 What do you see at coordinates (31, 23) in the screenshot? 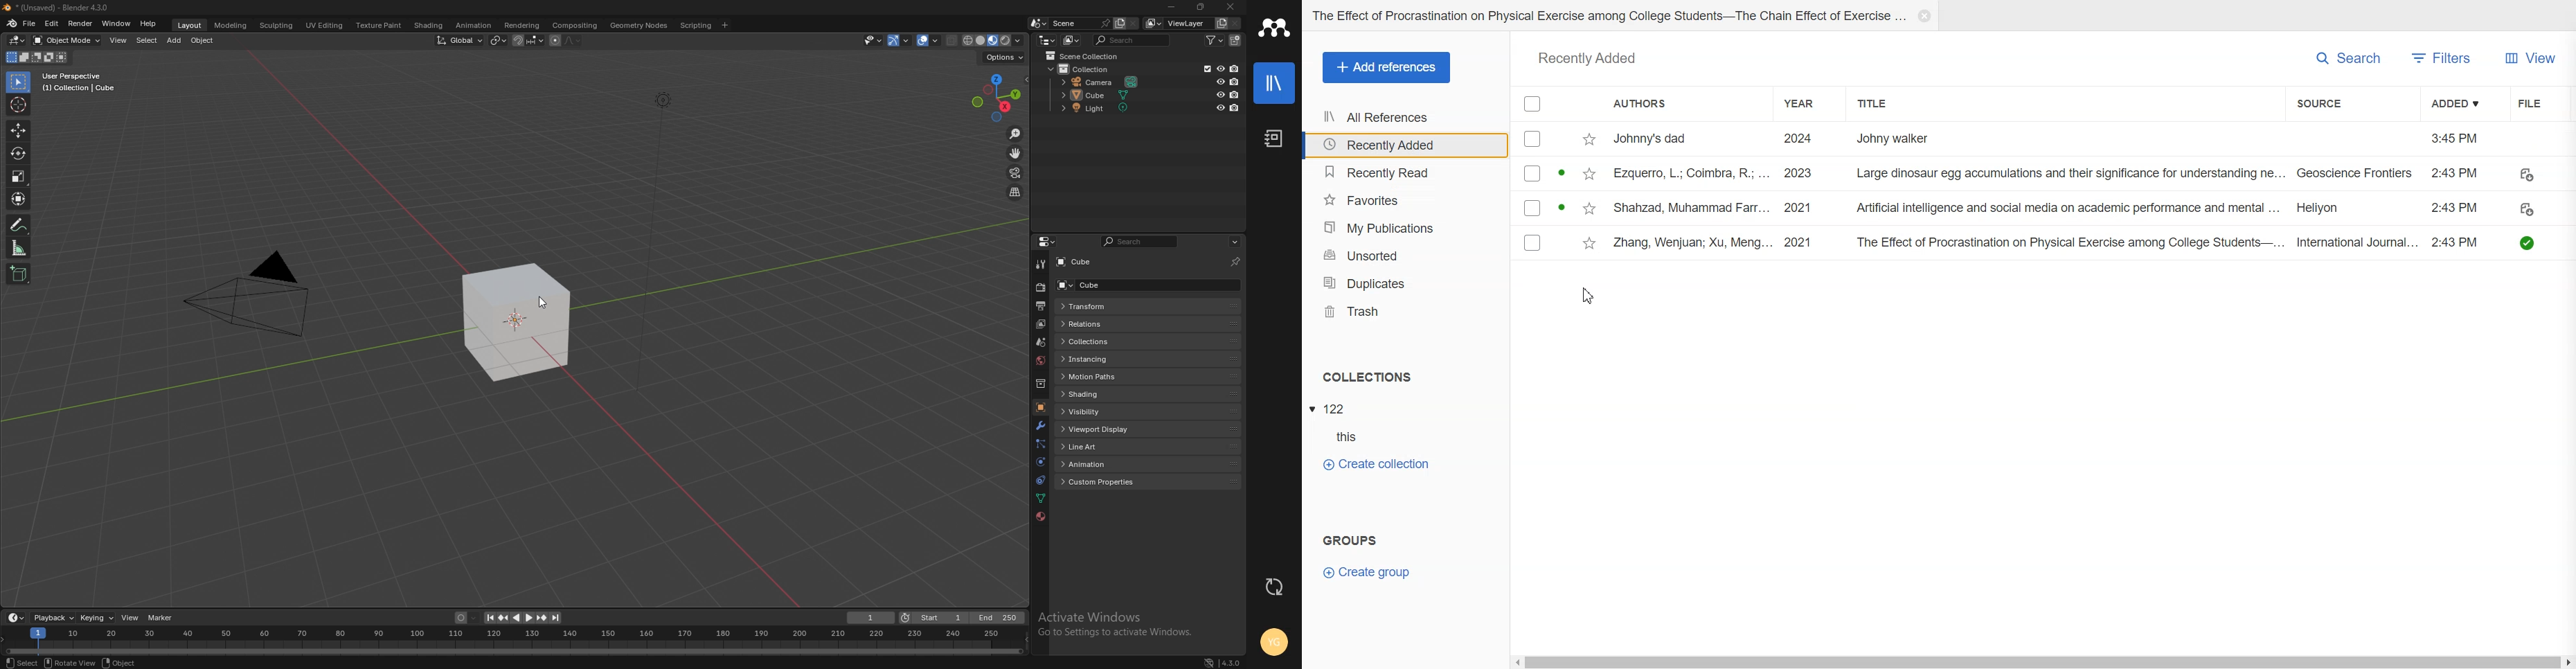
I see `file` at bounding box center [31, 23].